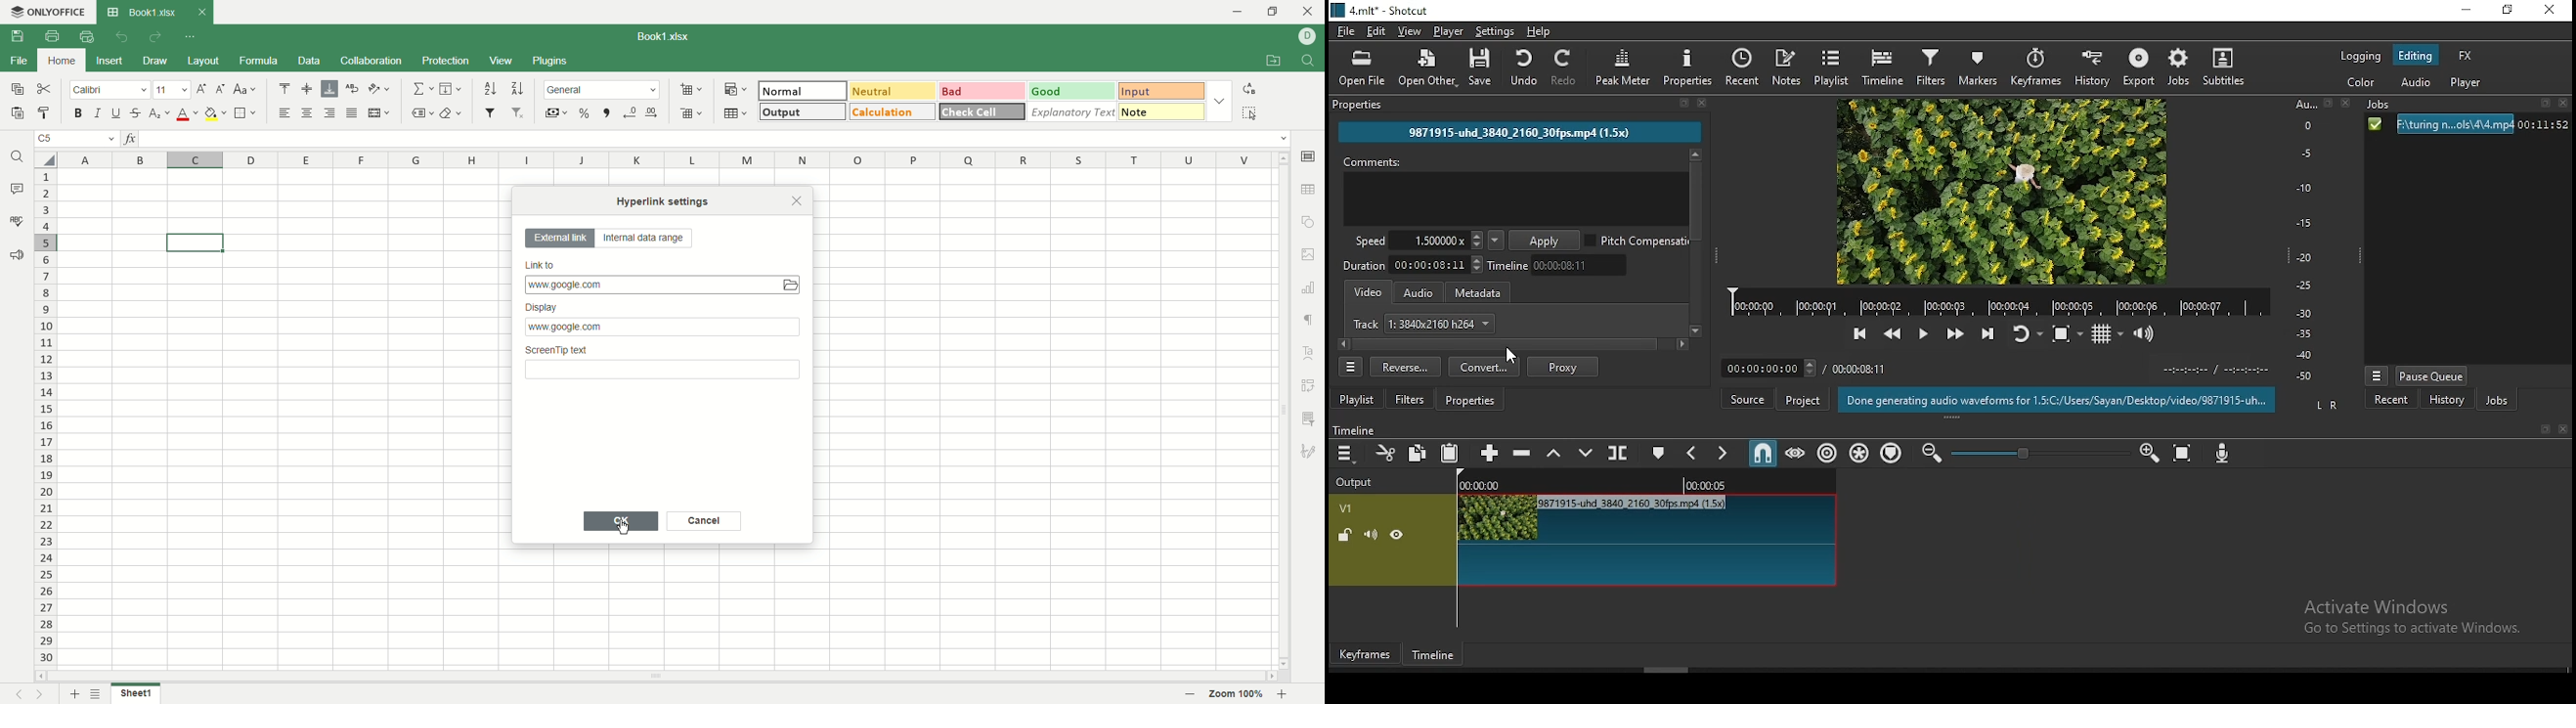  Describe the element at coordinates (73, 694) in the screenshot. I see `add` at that location.